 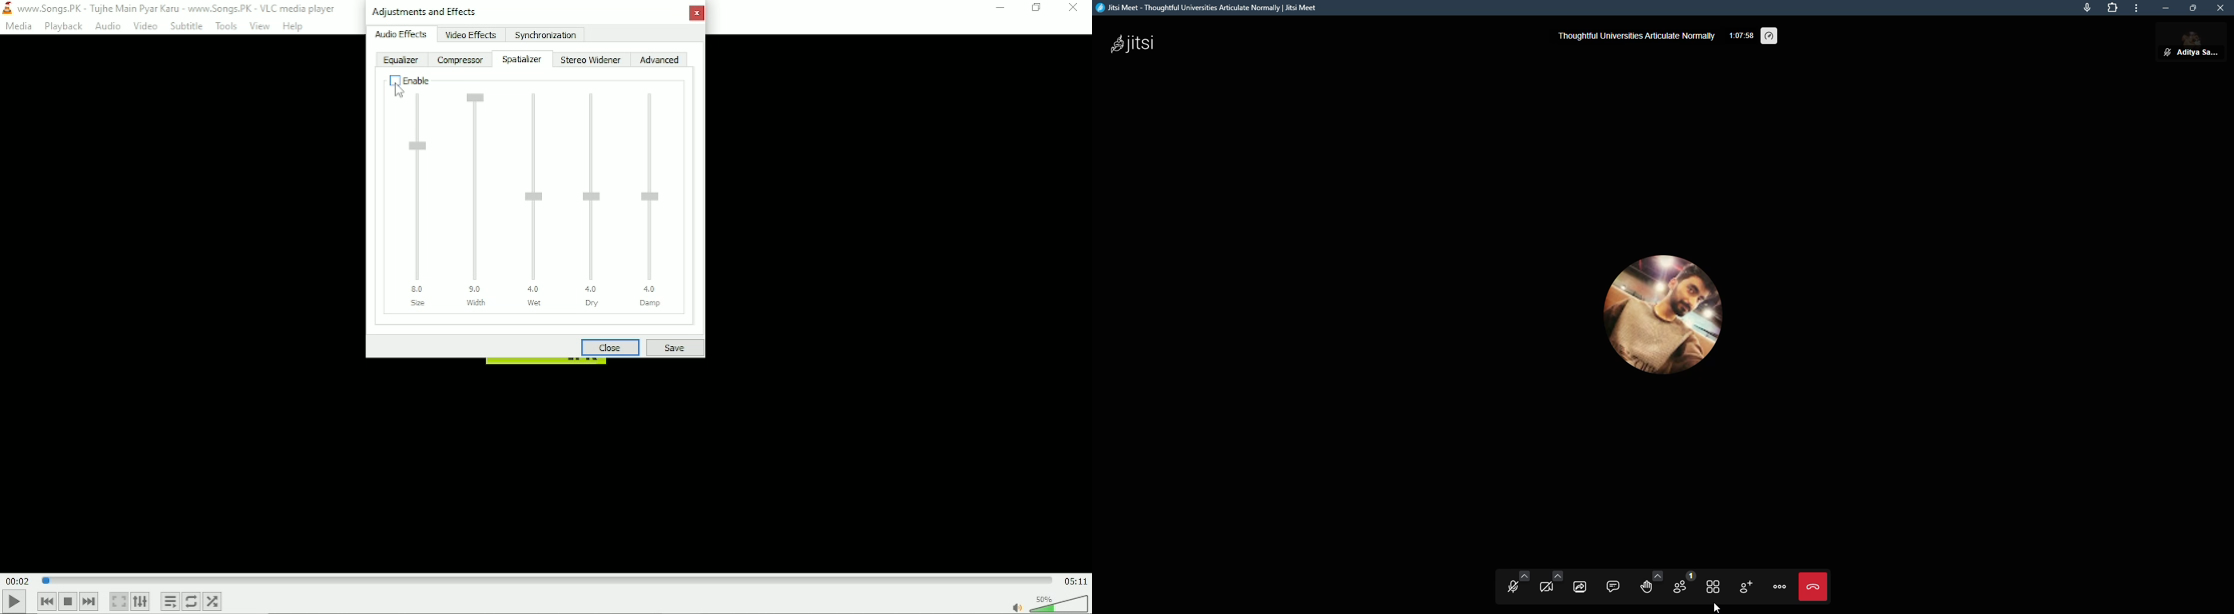 What do you see at coordinates (1741, 35) in the screenshot?
I see `1:07:57` at bounding box center [1741, 35].